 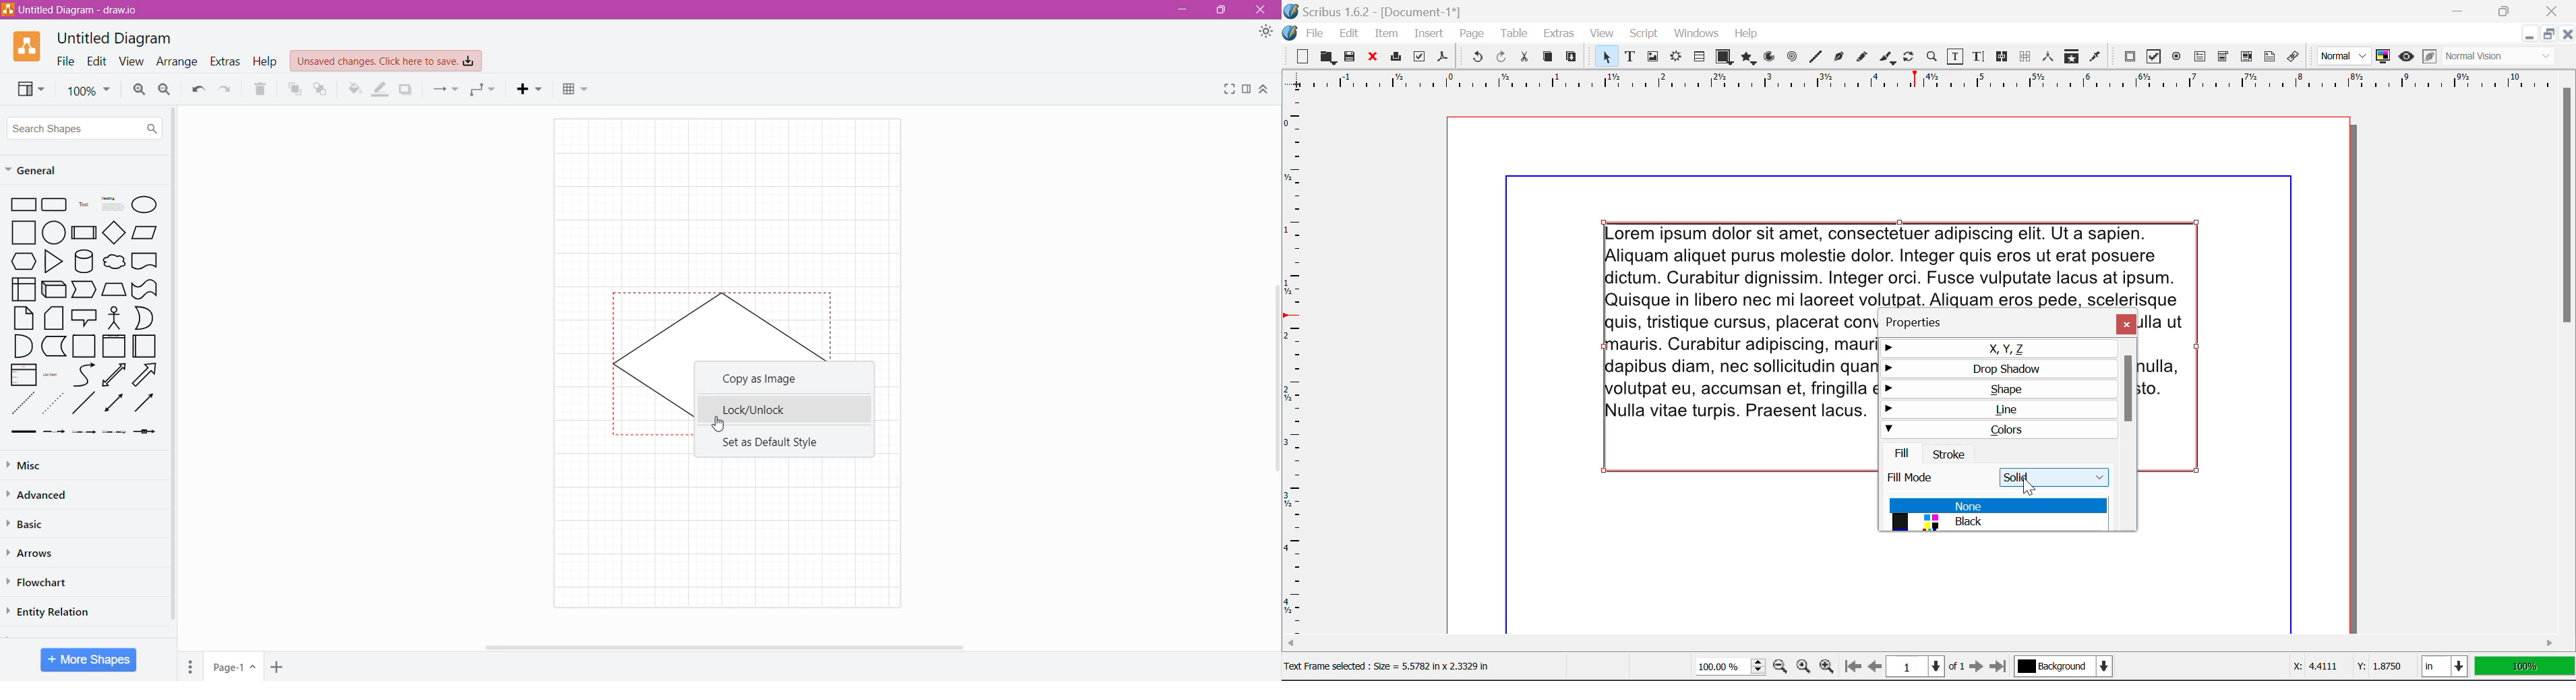 What do you see at coordinates (2430, 57) in the screenshot?
I see `Edit in Preview Mode` at bounding box center [2430, 57].